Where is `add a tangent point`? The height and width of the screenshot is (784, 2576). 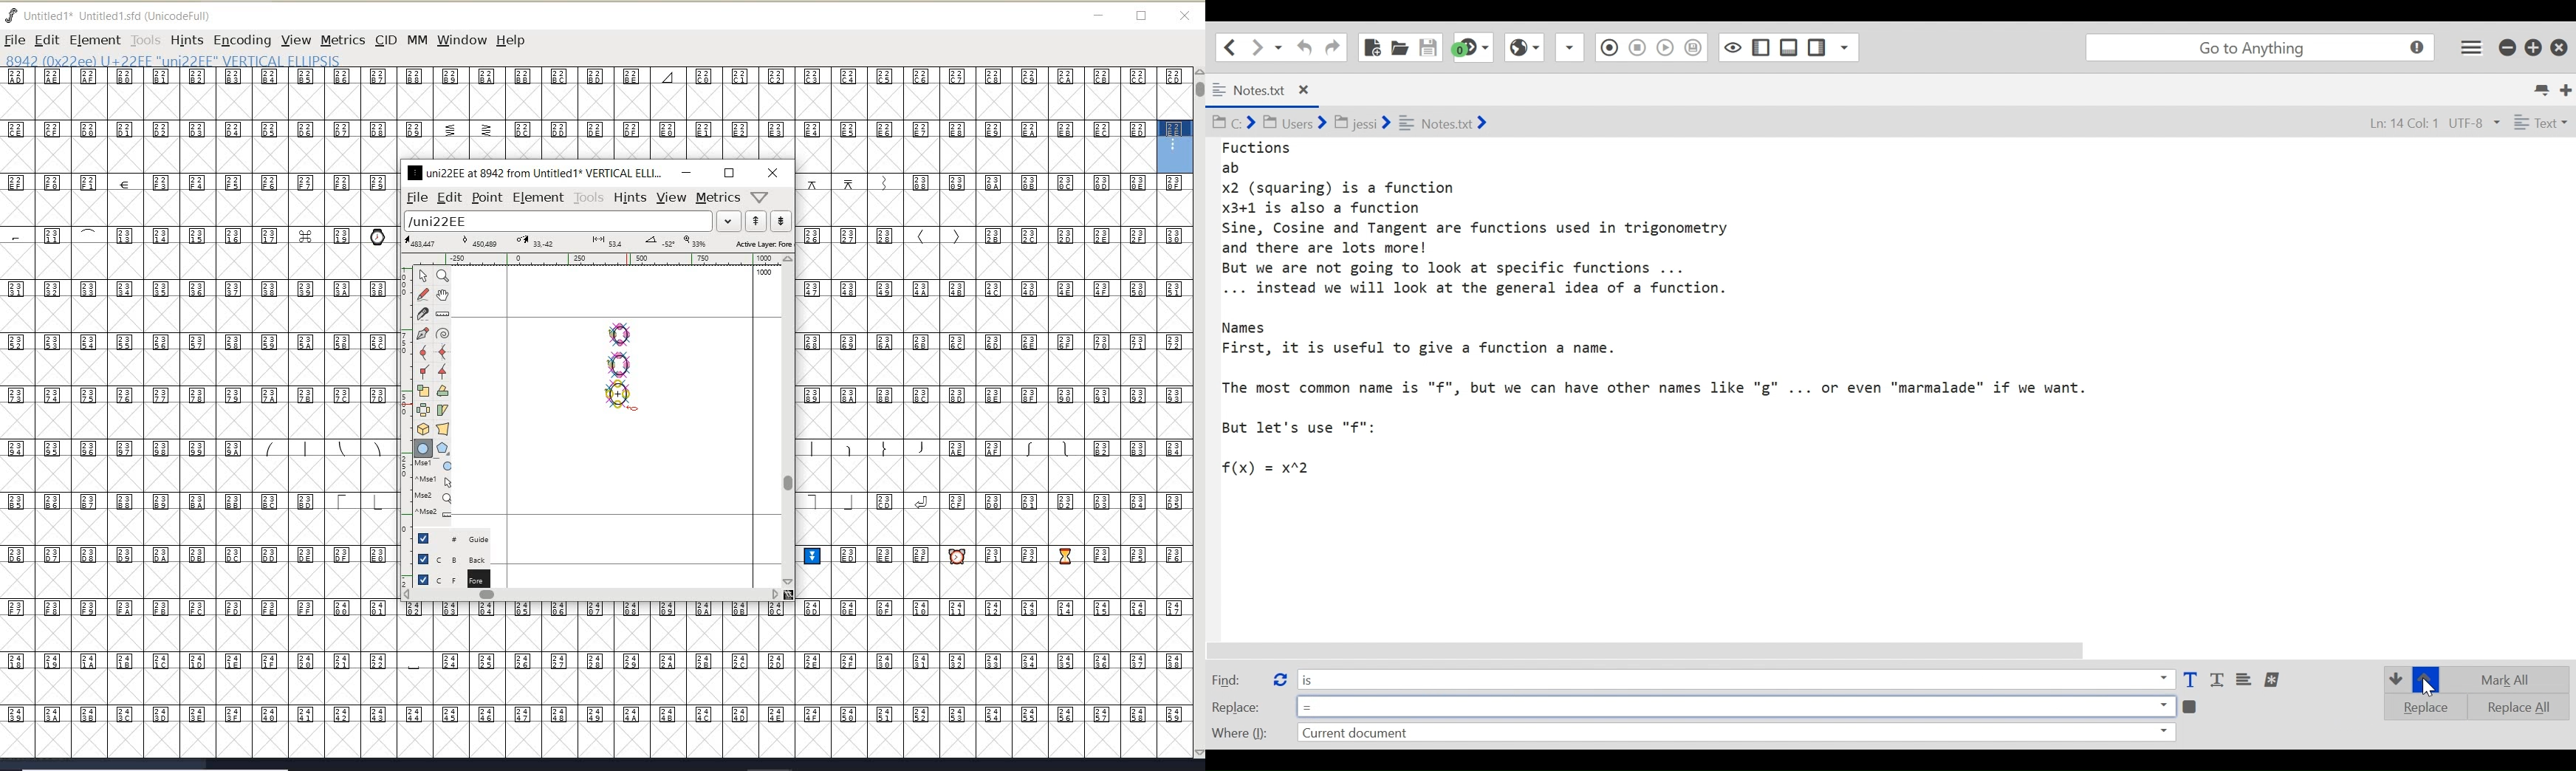
add a tangent point is located at coordinates (441, 369).